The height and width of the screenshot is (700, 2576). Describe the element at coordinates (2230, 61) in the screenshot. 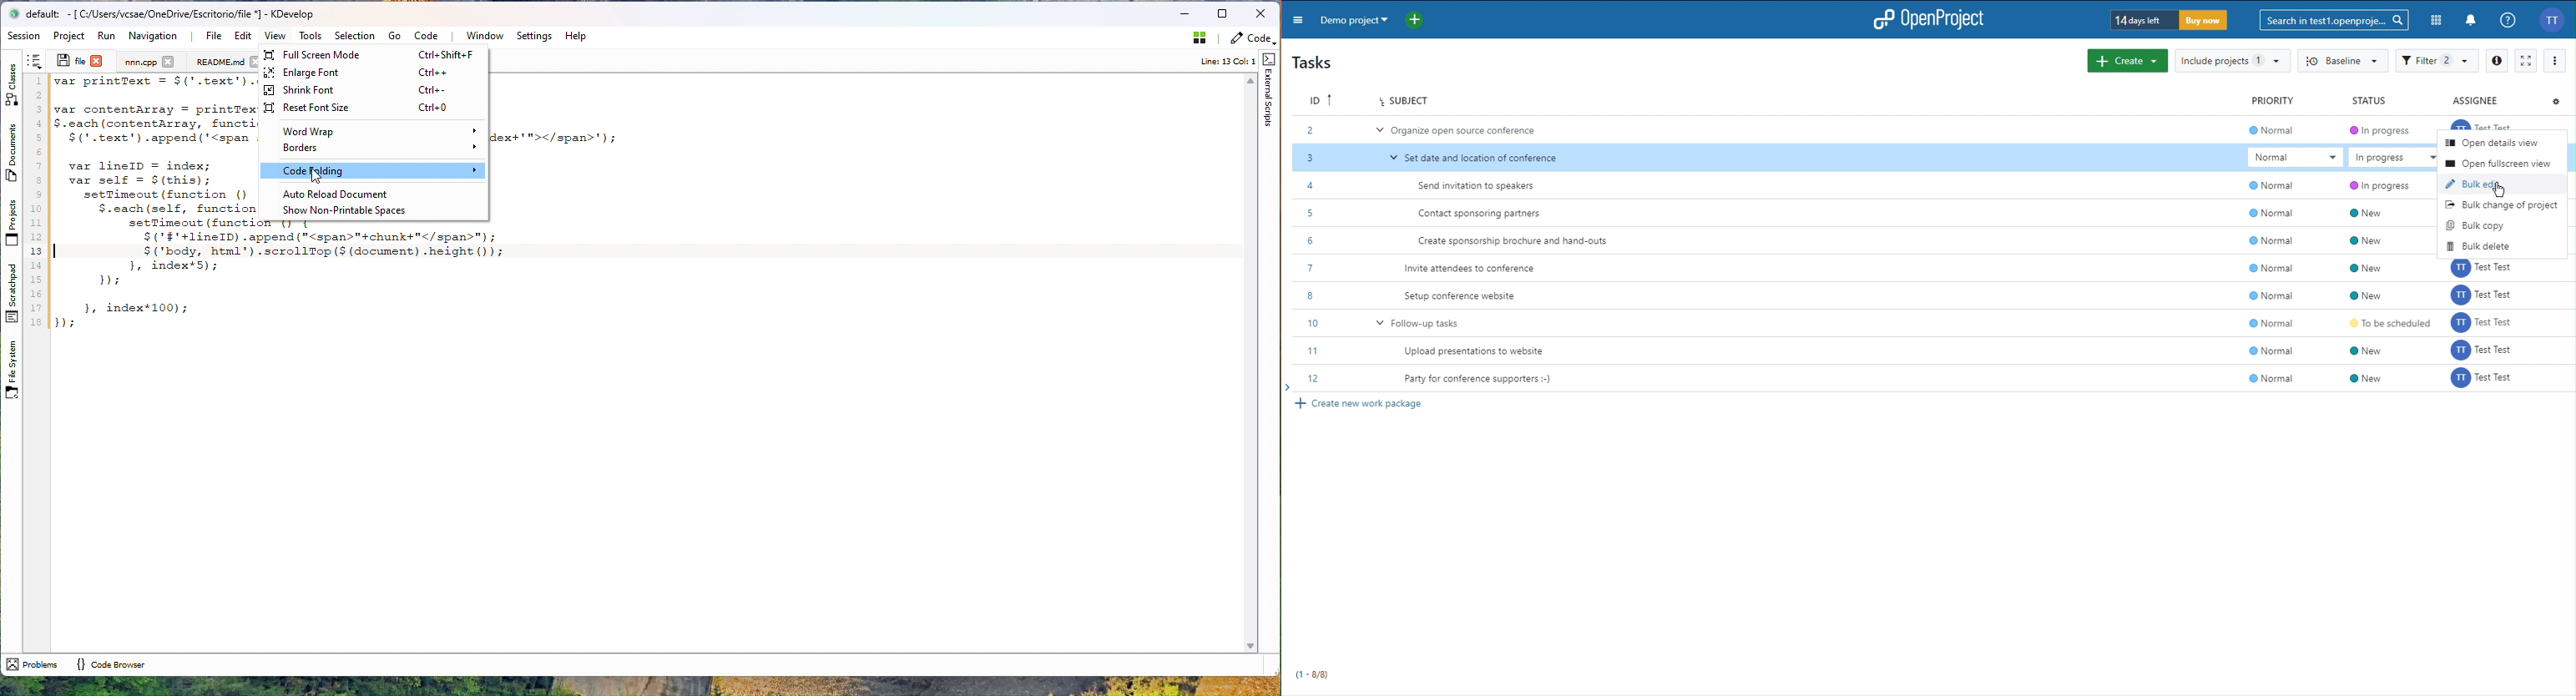

I see `Include projects` at that location.